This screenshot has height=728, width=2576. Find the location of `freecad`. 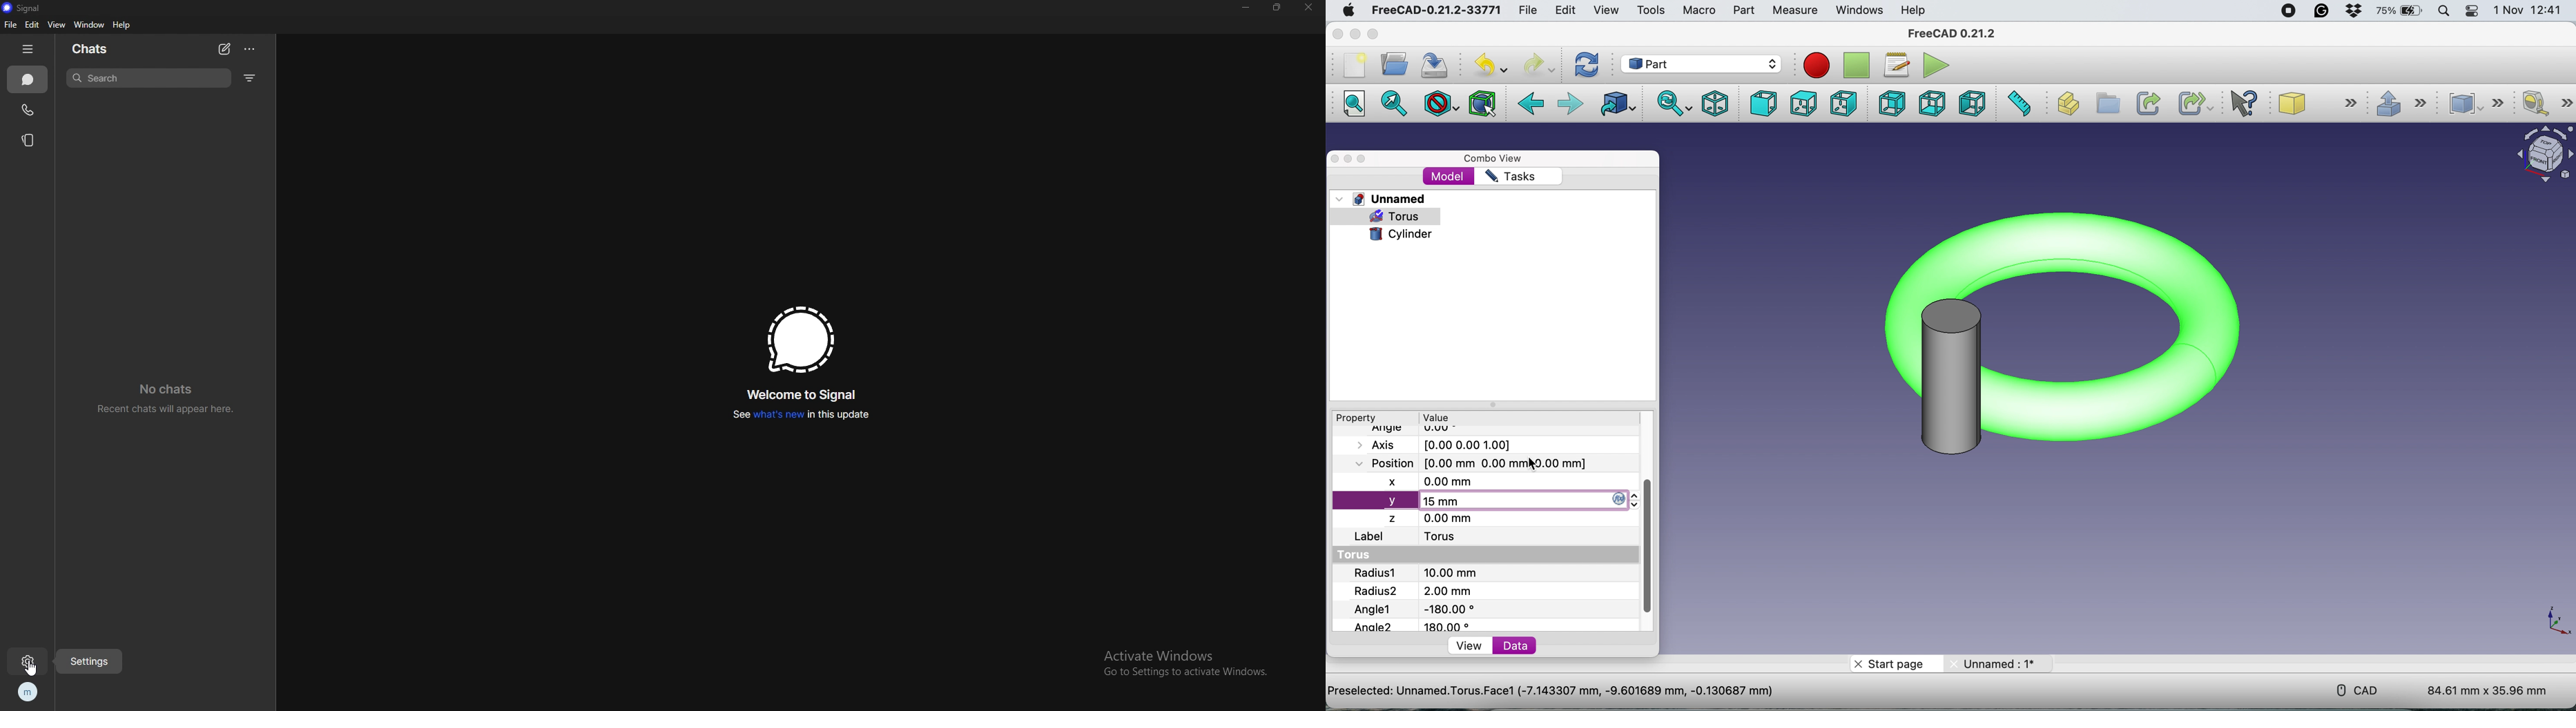

freecad is located at coordinates (1952, 33).